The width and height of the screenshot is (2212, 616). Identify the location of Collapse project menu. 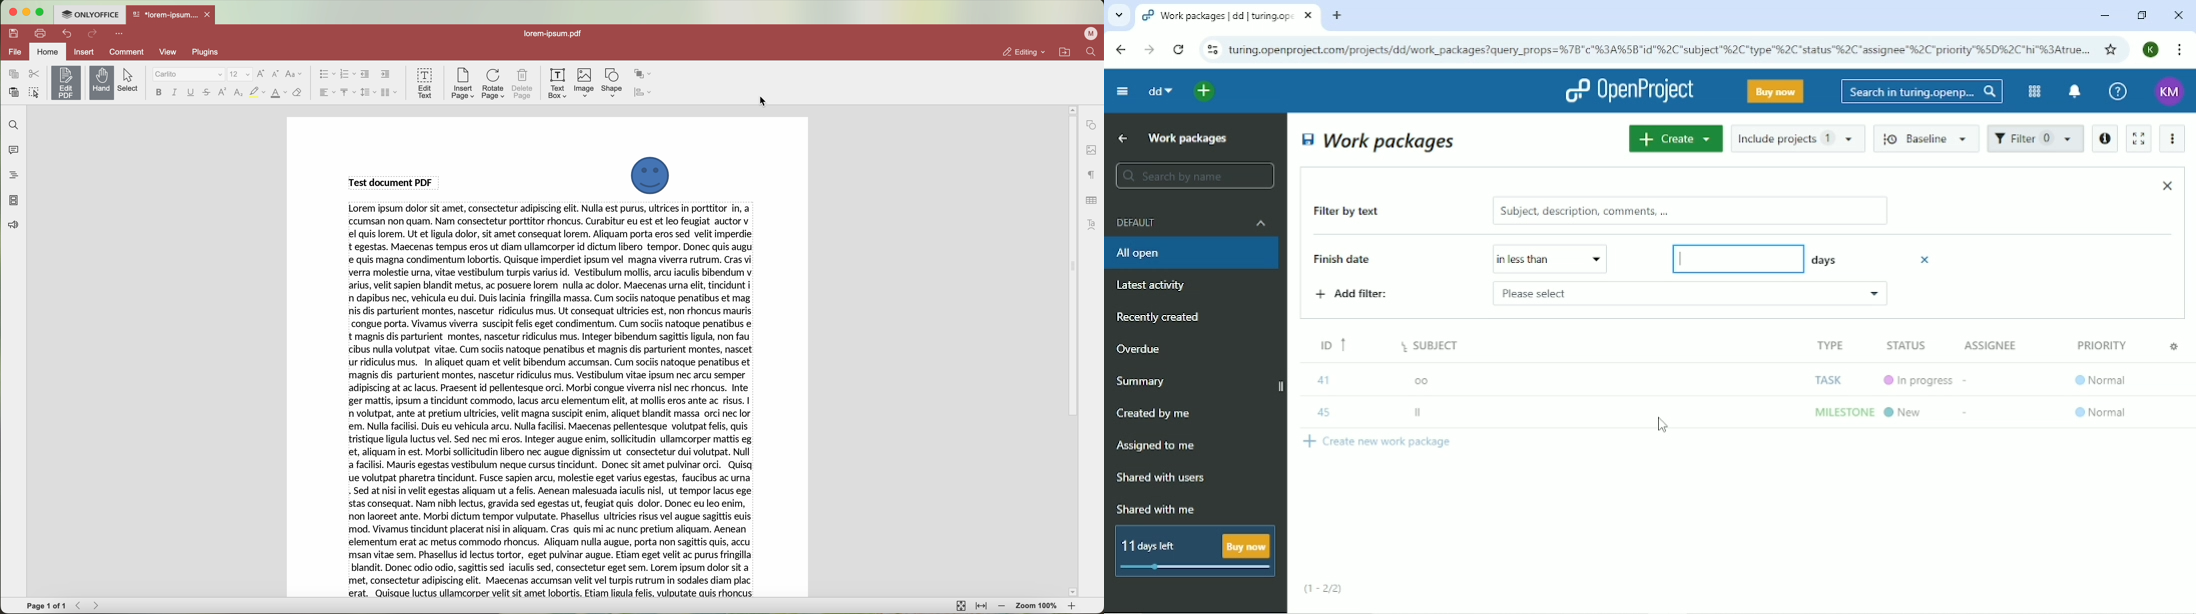
(1121, 90).